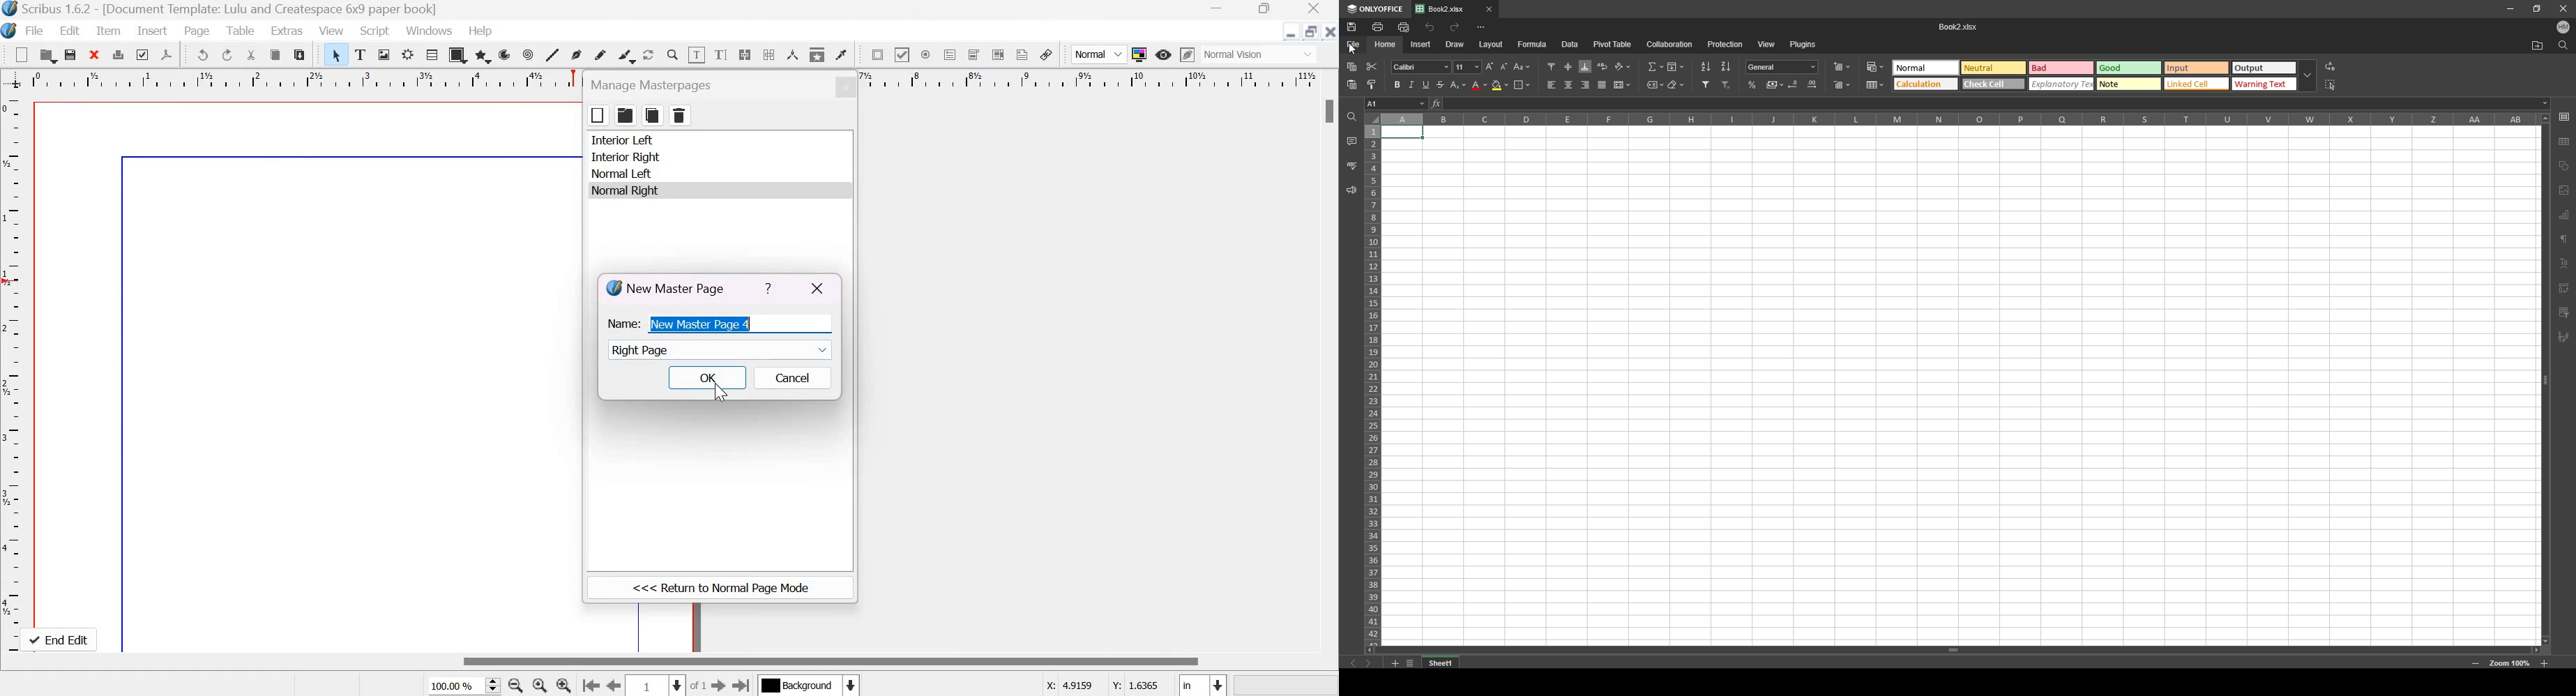 The image size is (2576, 700). I want to click on Scrollbar, so click(831, 661).